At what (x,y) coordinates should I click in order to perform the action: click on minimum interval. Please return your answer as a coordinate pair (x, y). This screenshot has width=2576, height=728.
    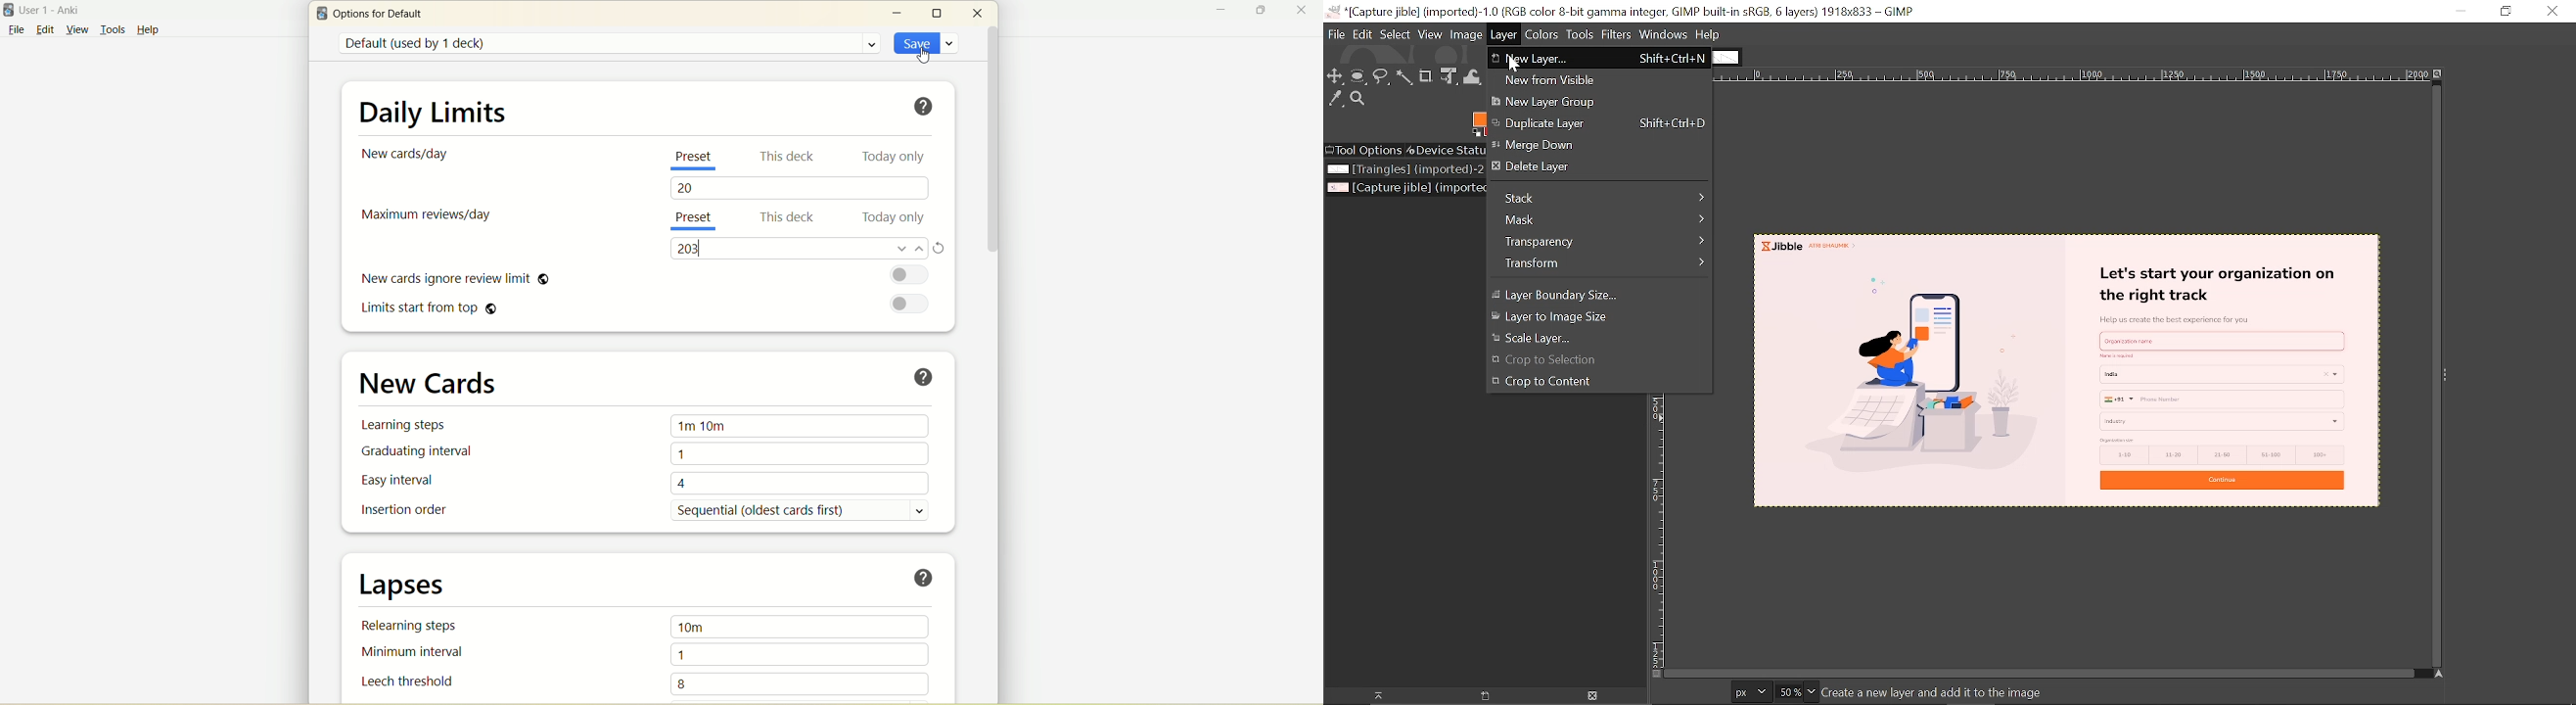
    Looking at the image, I should click on (408, 653).